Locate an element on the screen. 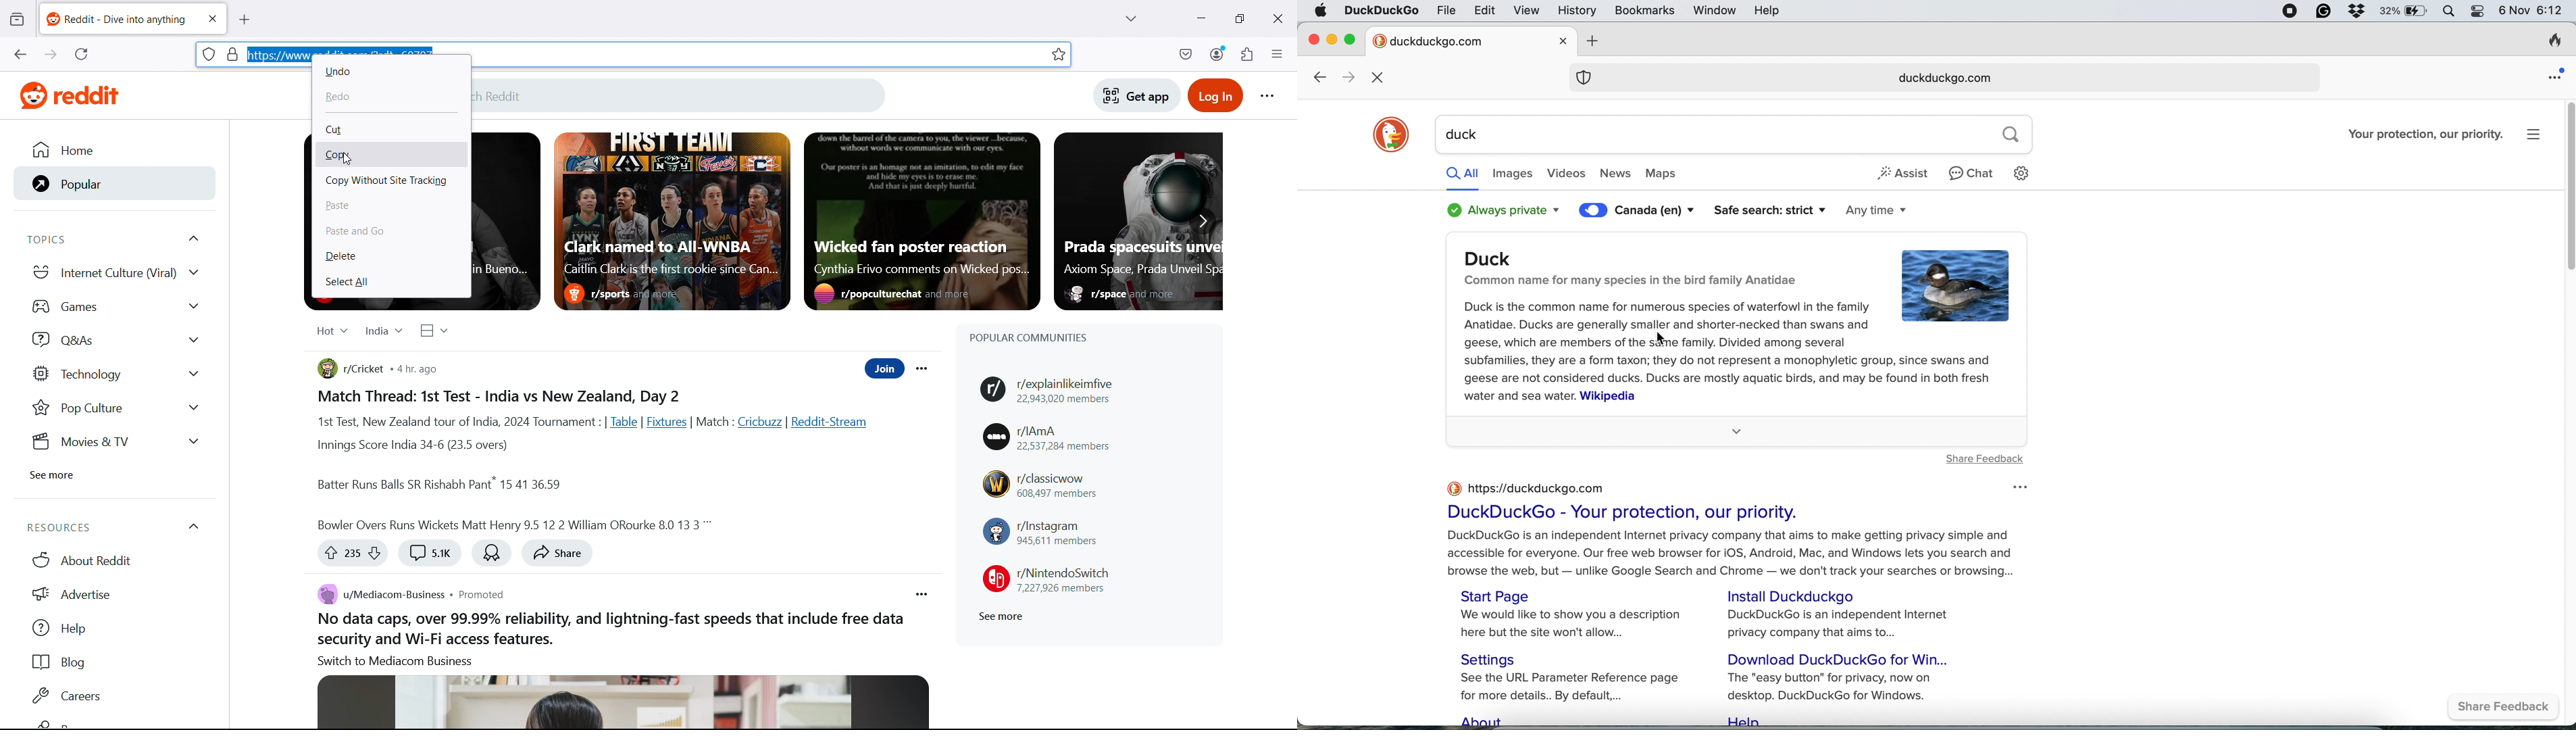 This screenshot has width=2576, height=756. share is located at coordinates (557, 554).